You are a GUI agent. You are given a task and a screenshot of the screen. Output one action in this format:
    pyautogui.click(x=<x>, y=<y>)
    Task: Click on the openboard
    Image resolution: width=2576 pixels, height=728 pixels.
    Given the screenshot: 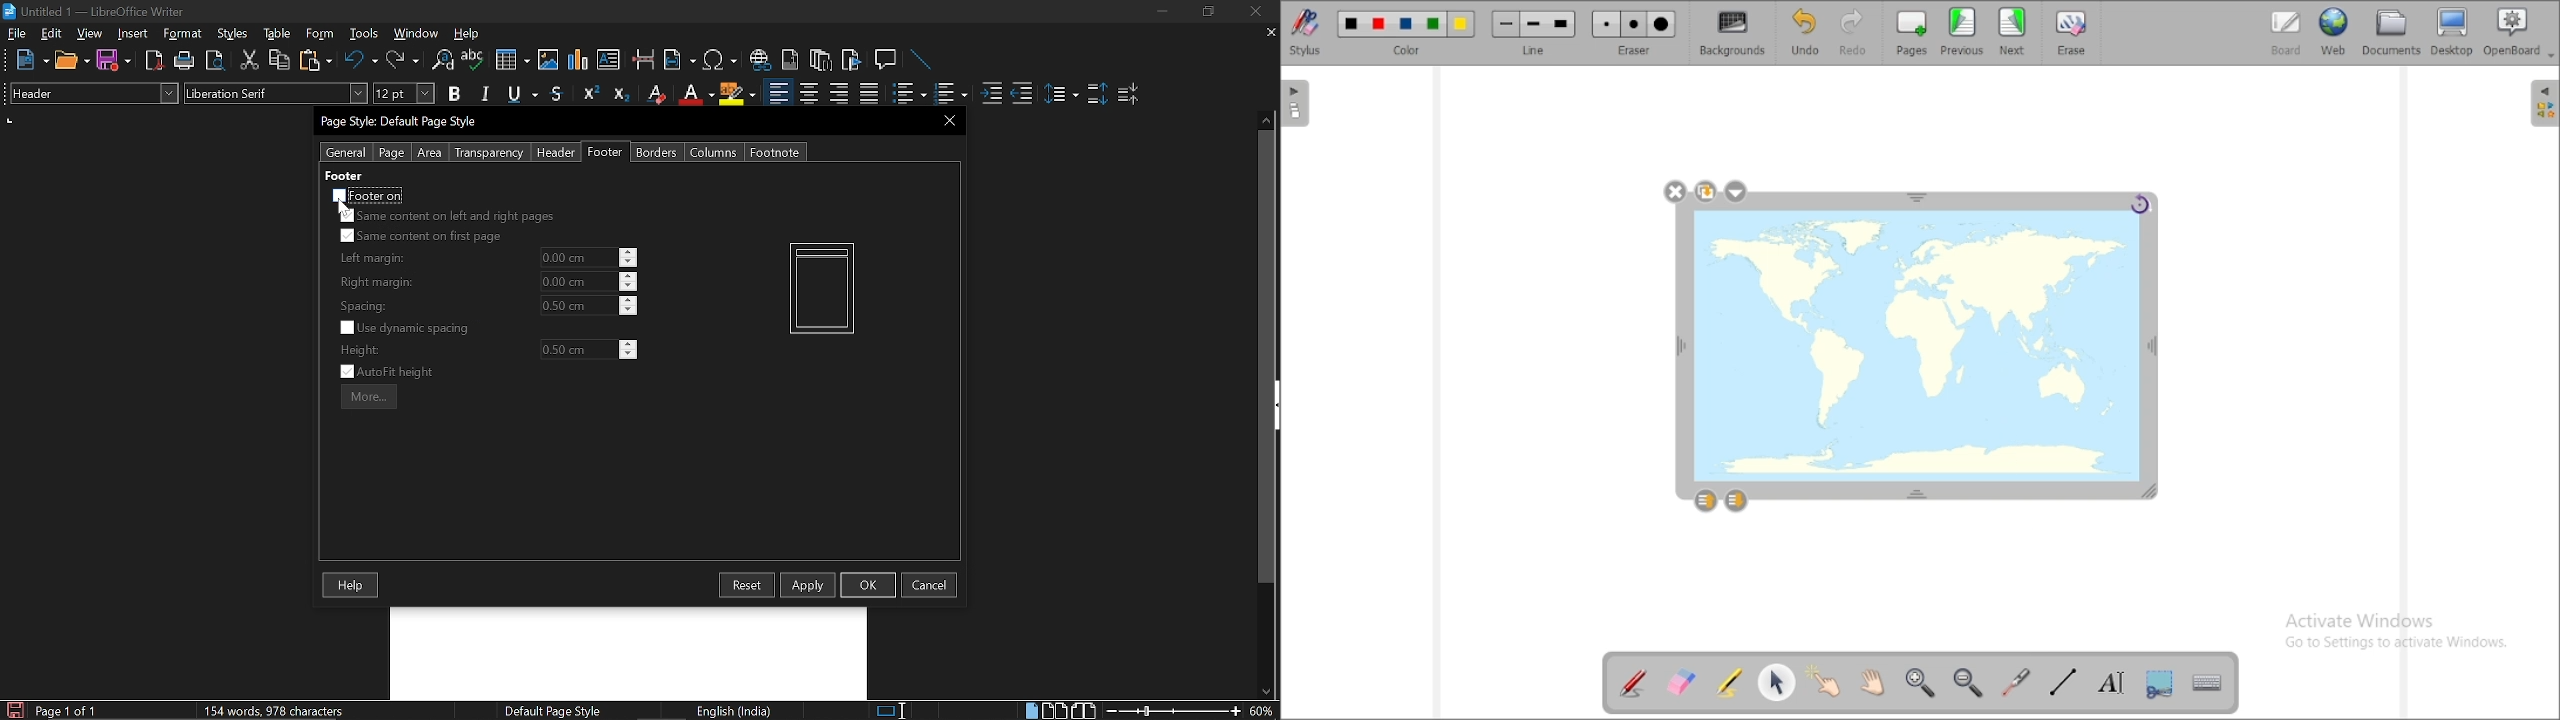 What is the action you would take?
    pyautogui.click(x=2514, y=32)
    